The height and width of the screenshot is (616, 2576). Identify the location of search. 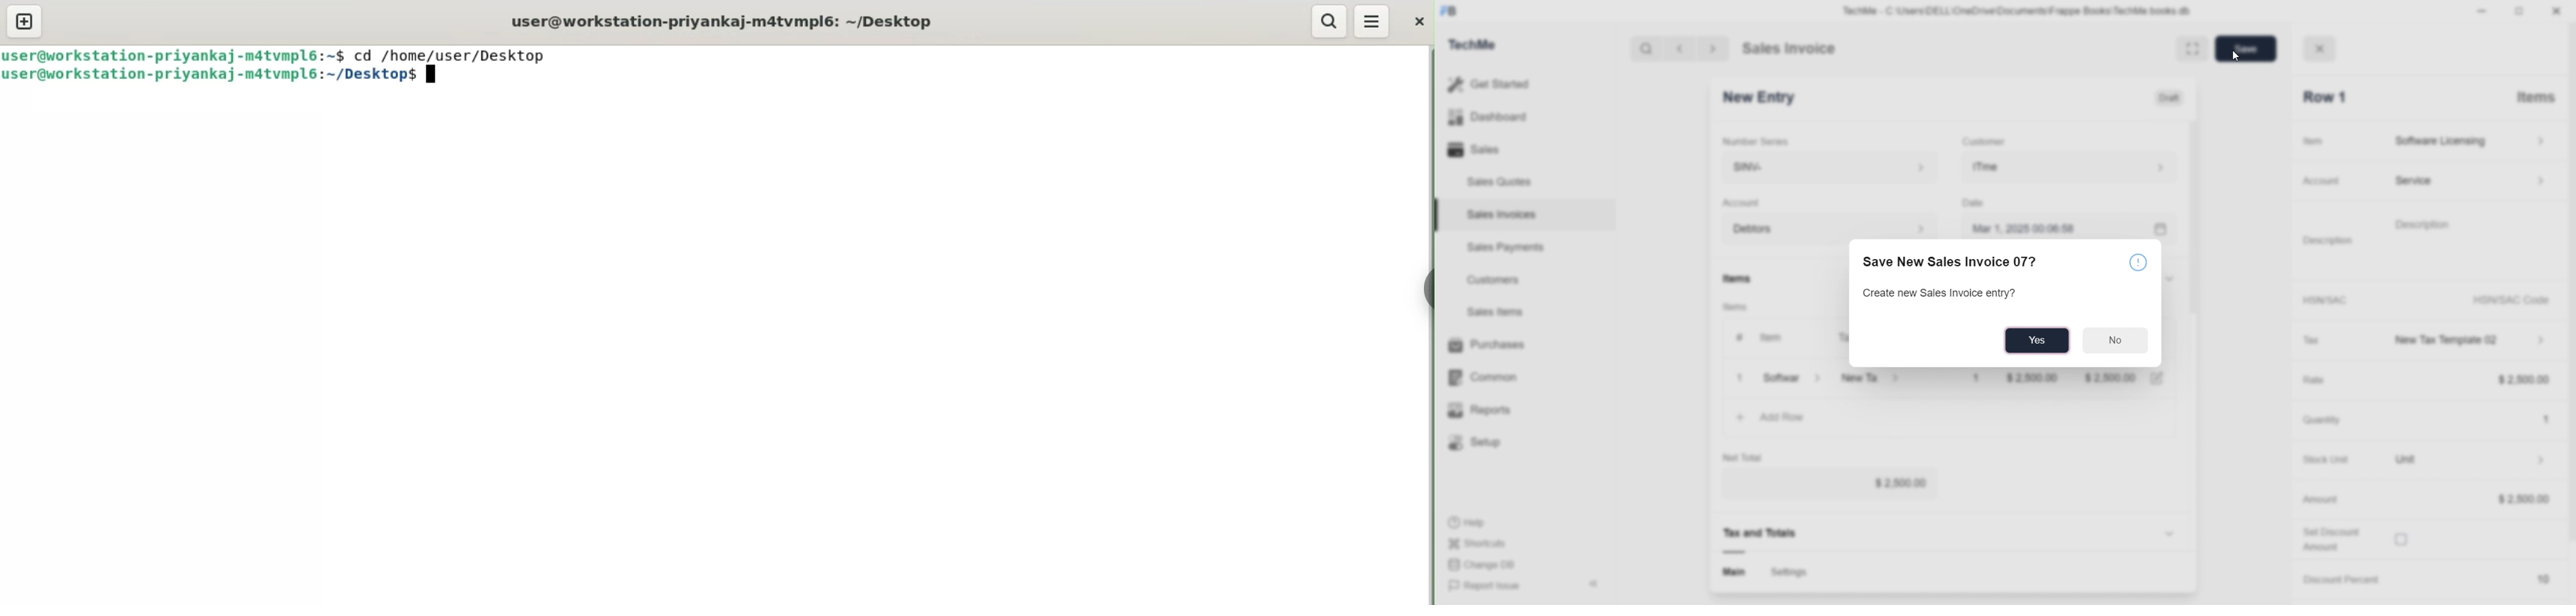
(1328, 22).